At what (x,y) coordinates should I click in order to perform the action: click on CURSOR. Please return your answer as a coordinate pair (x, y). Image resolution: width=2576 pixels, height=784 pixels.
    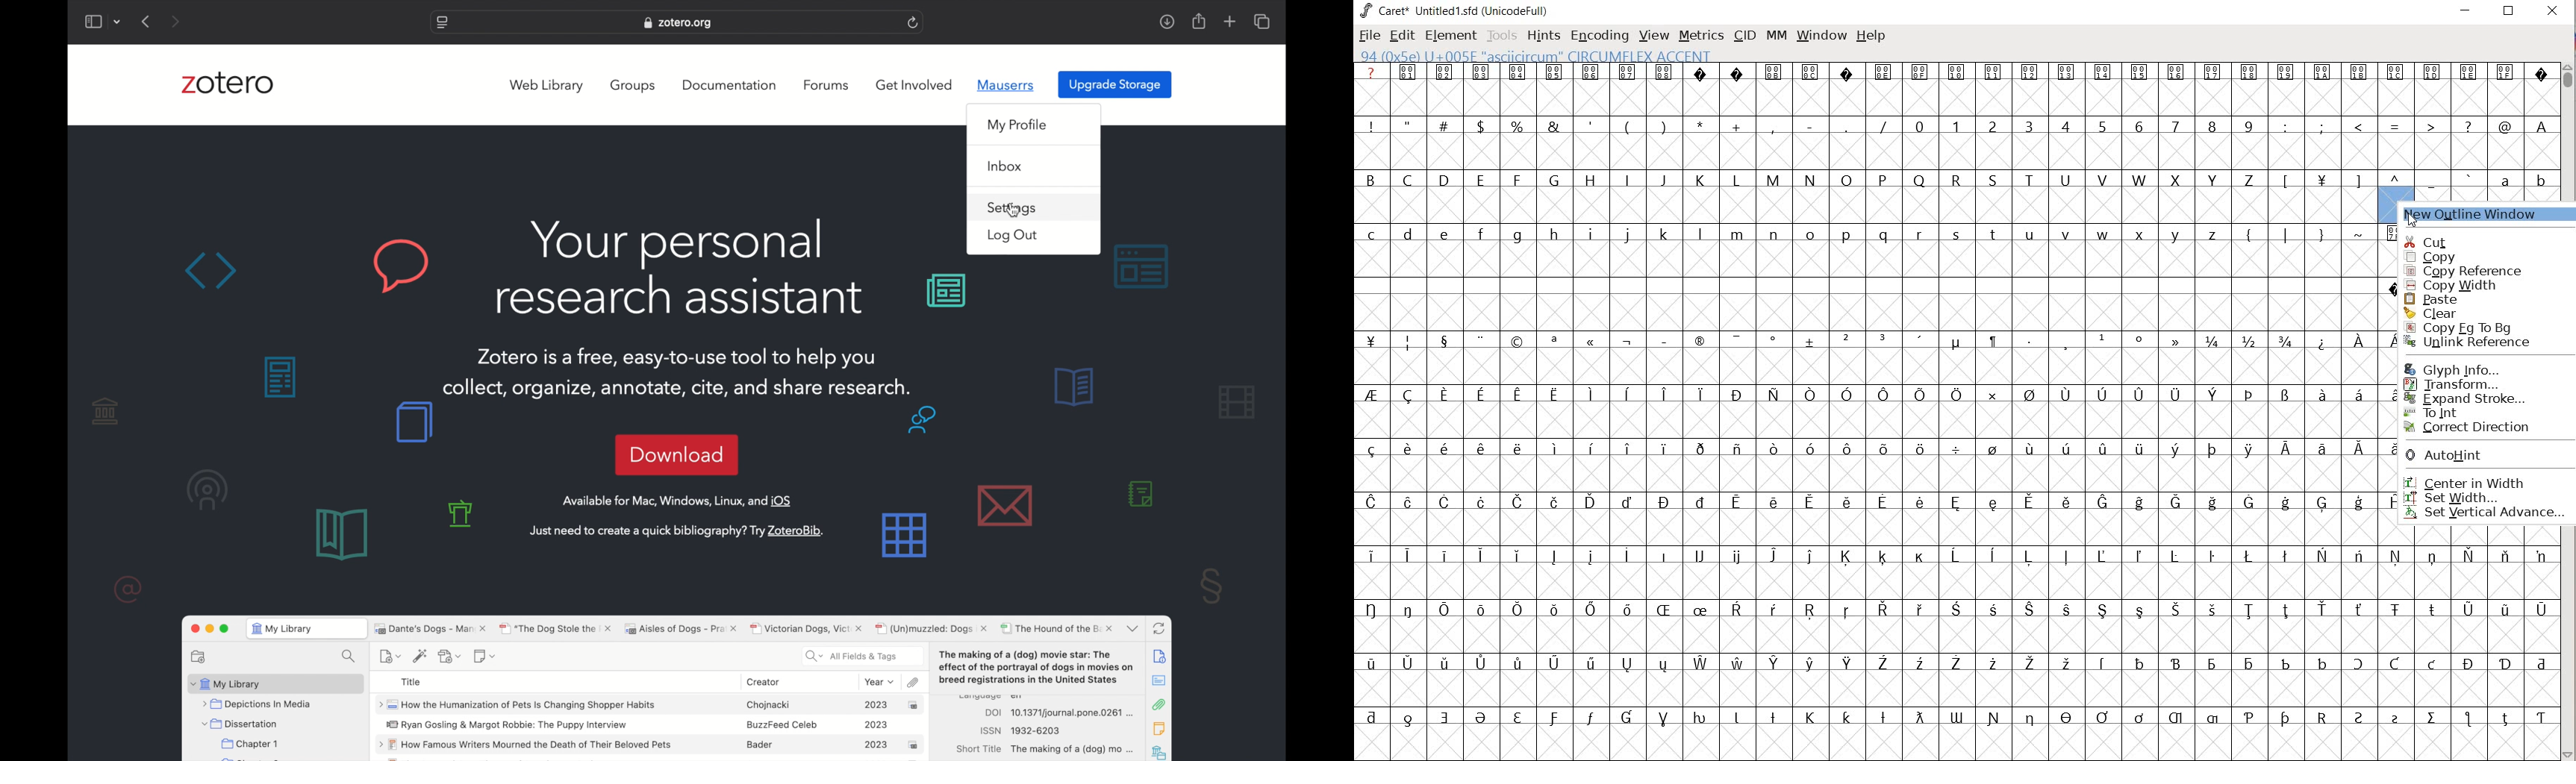
    Looking at the image, I should click on (2411, 211).